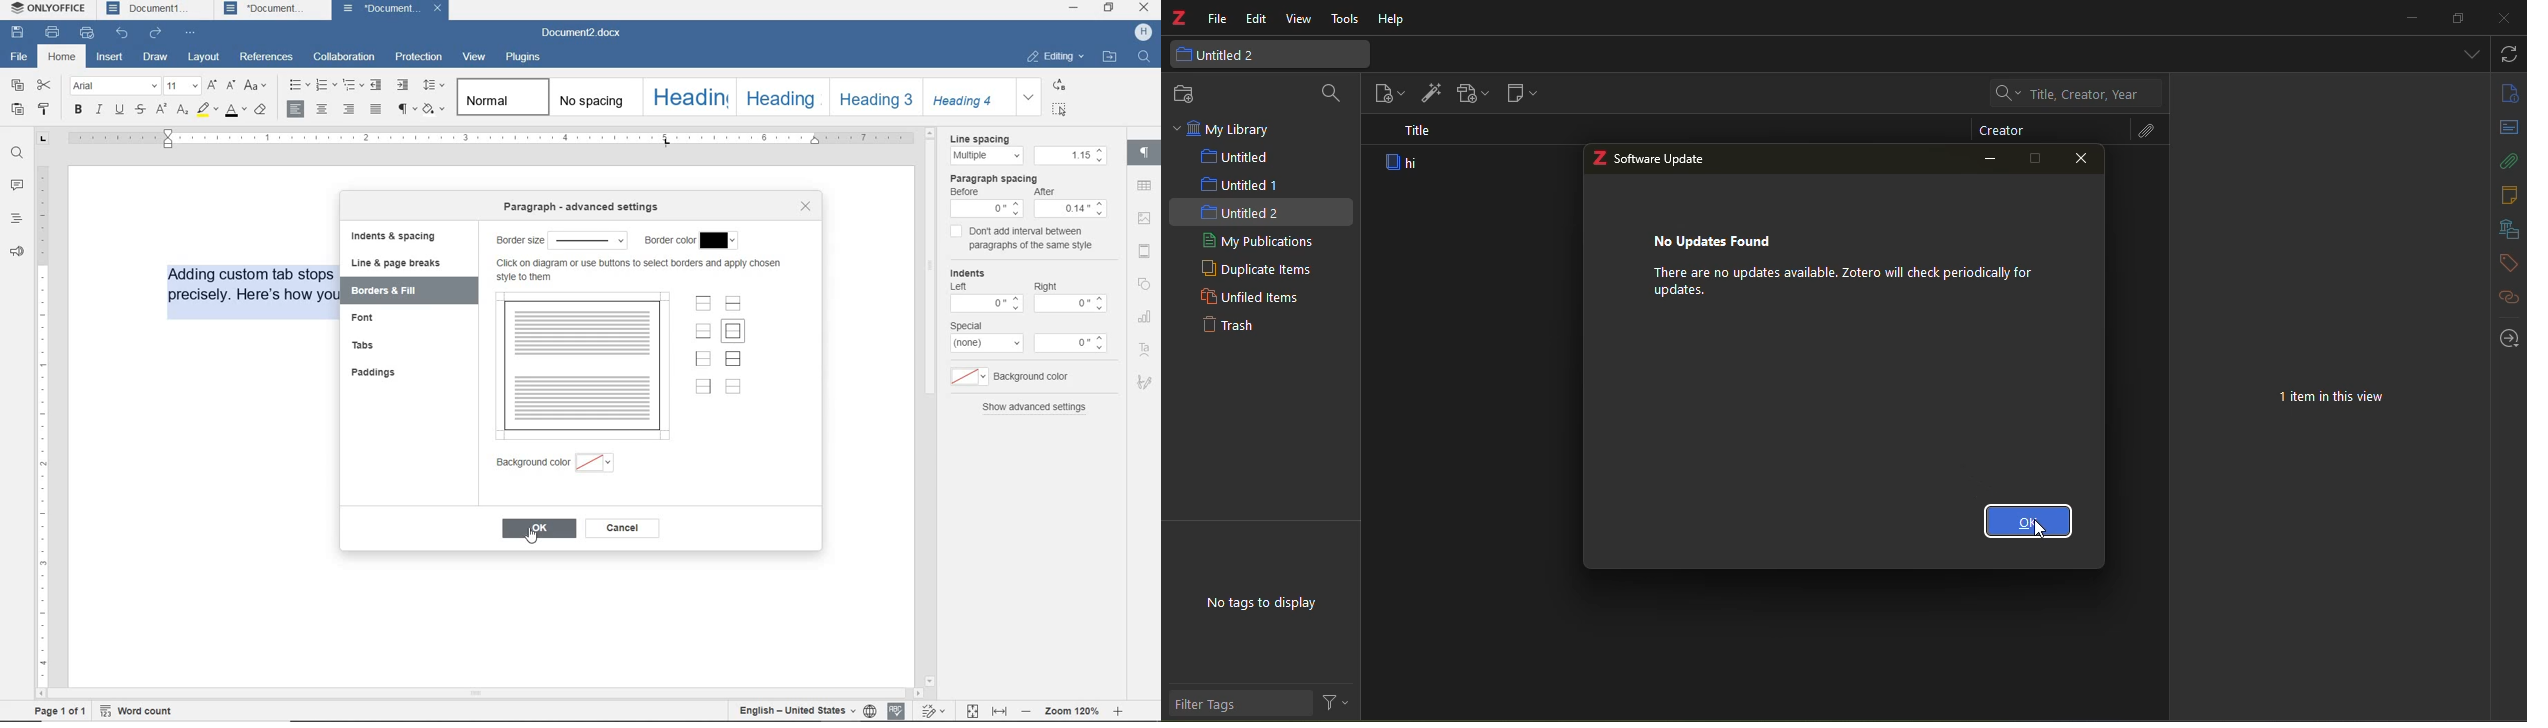 Image resolution: width=2548 pixels, height=728 pixels. Describe the element at coordinates (53, 33) in the screenshot. I see `print` at that location.